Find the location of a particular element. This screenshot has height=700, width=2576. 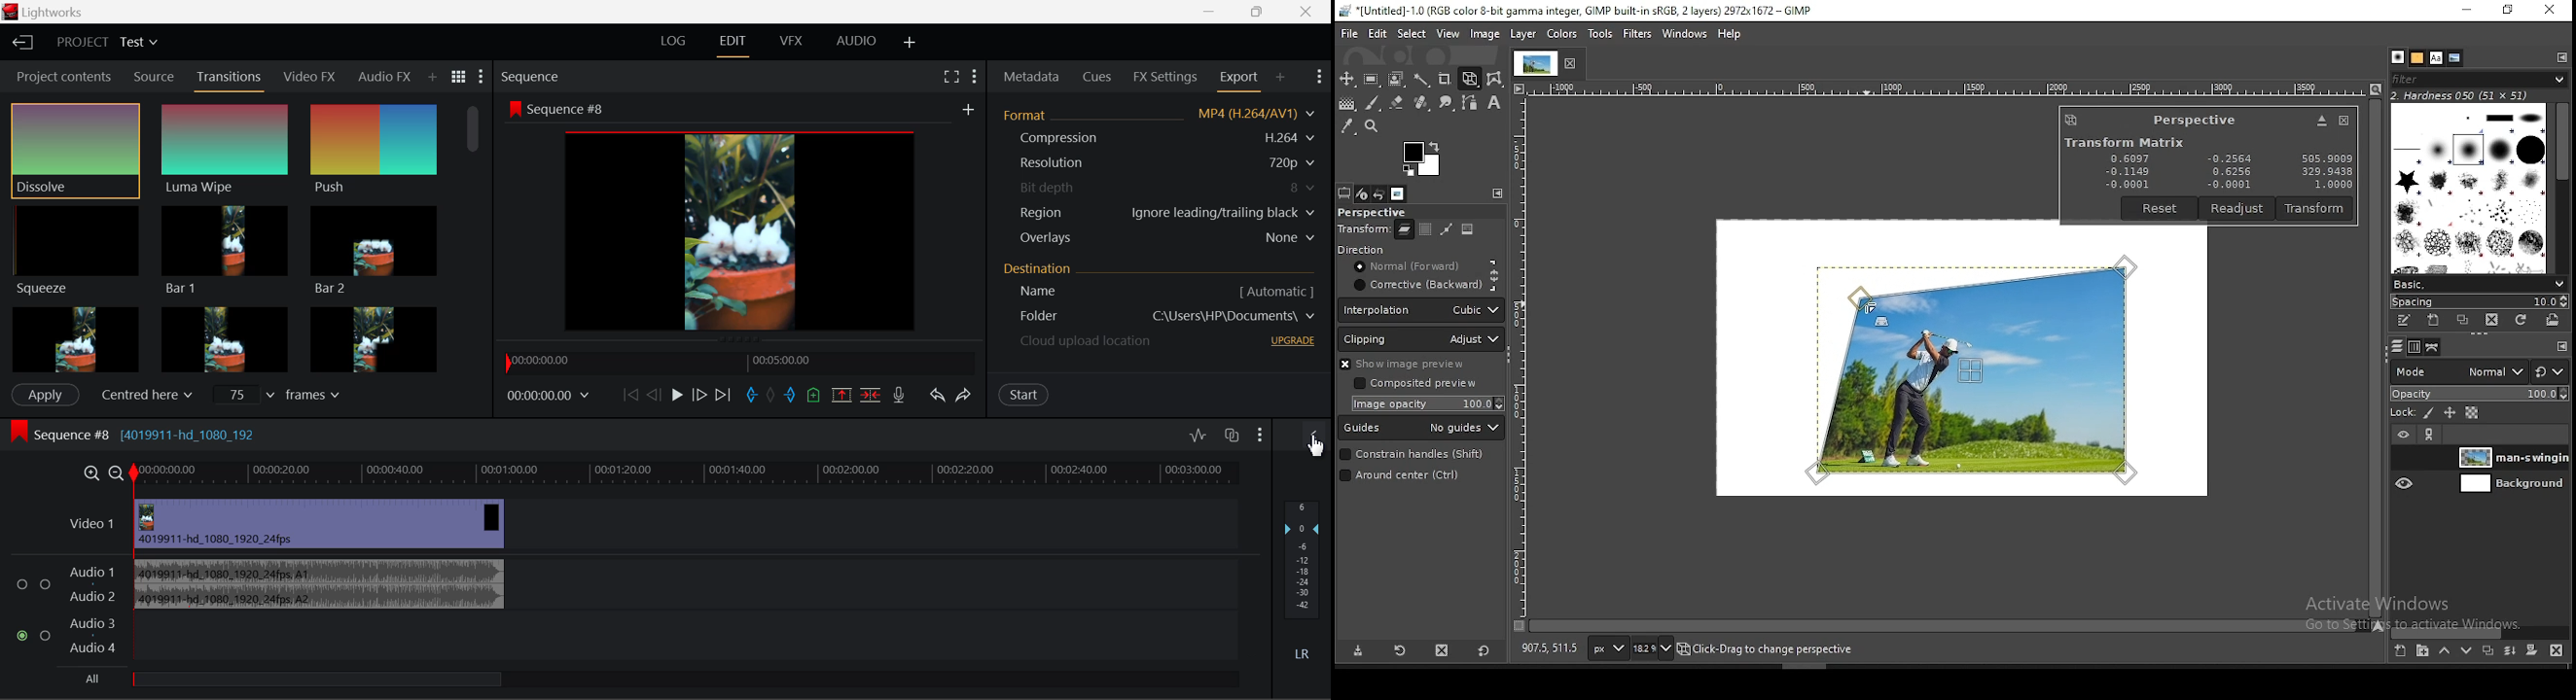

Start is located at coordinates (1025, 394).